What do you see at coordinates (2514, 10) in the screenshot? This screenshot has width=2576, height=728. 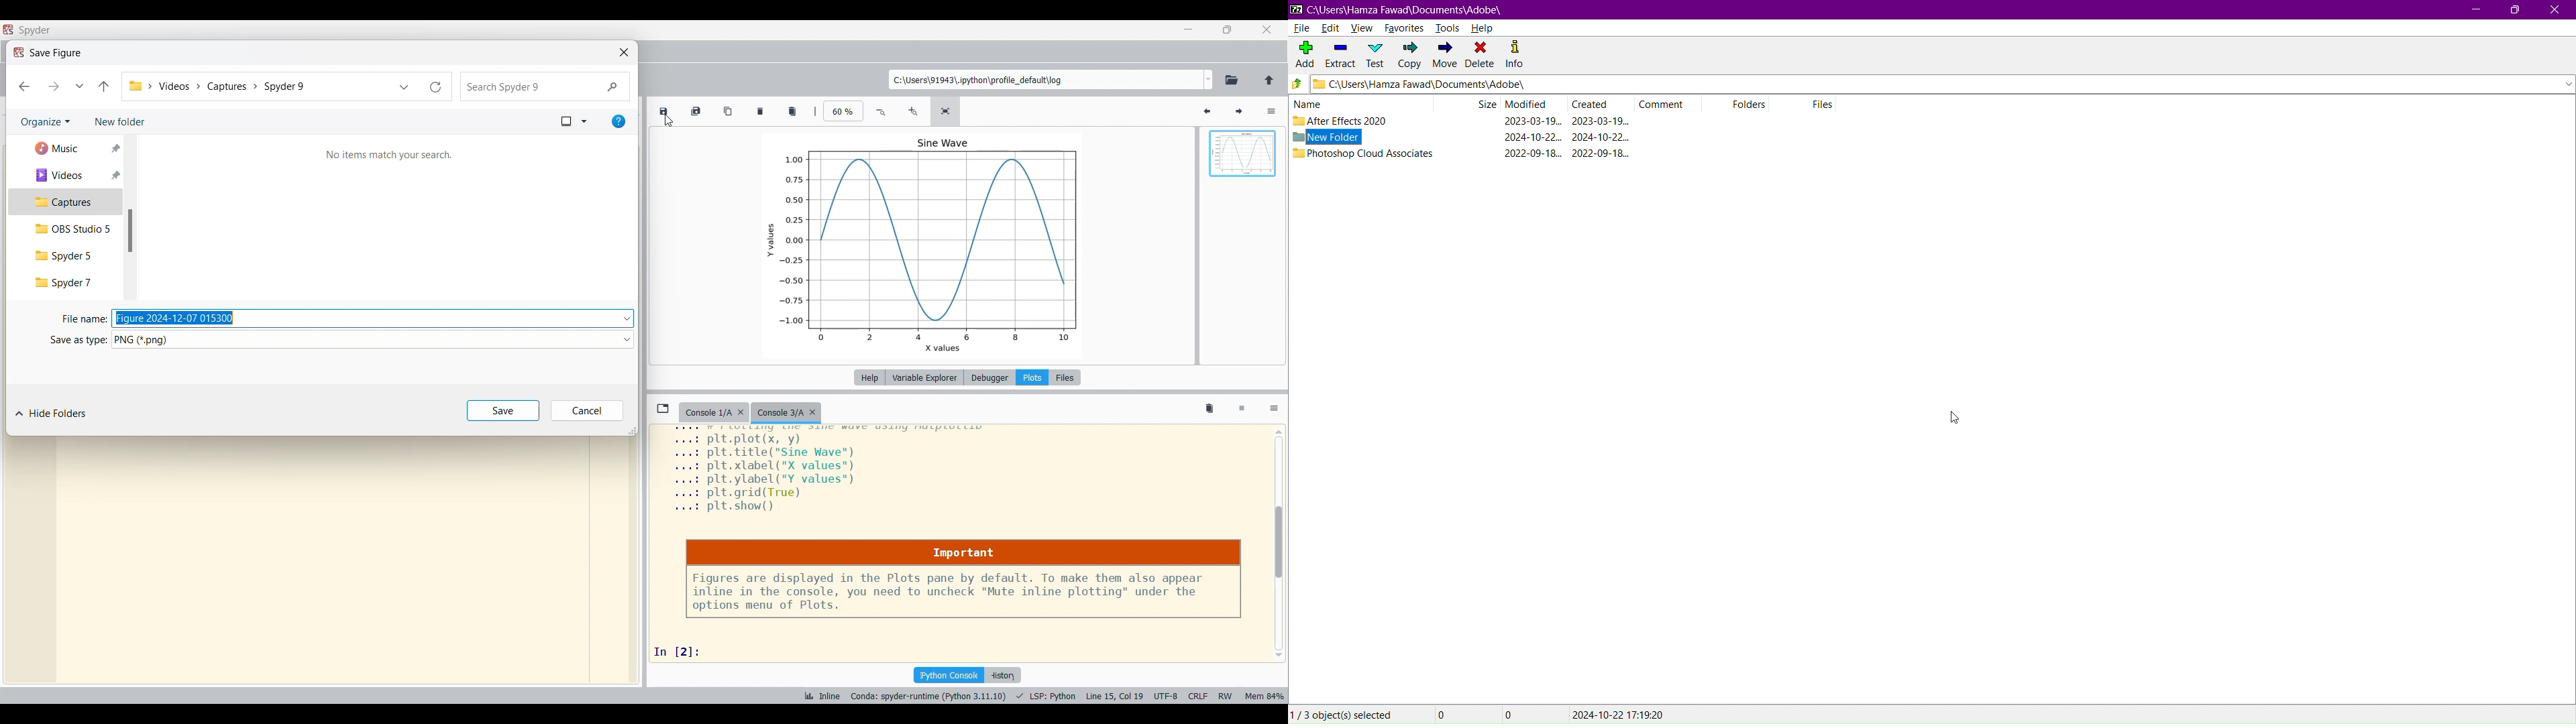 I see `Maximize` at bounding box center [2514, 10].